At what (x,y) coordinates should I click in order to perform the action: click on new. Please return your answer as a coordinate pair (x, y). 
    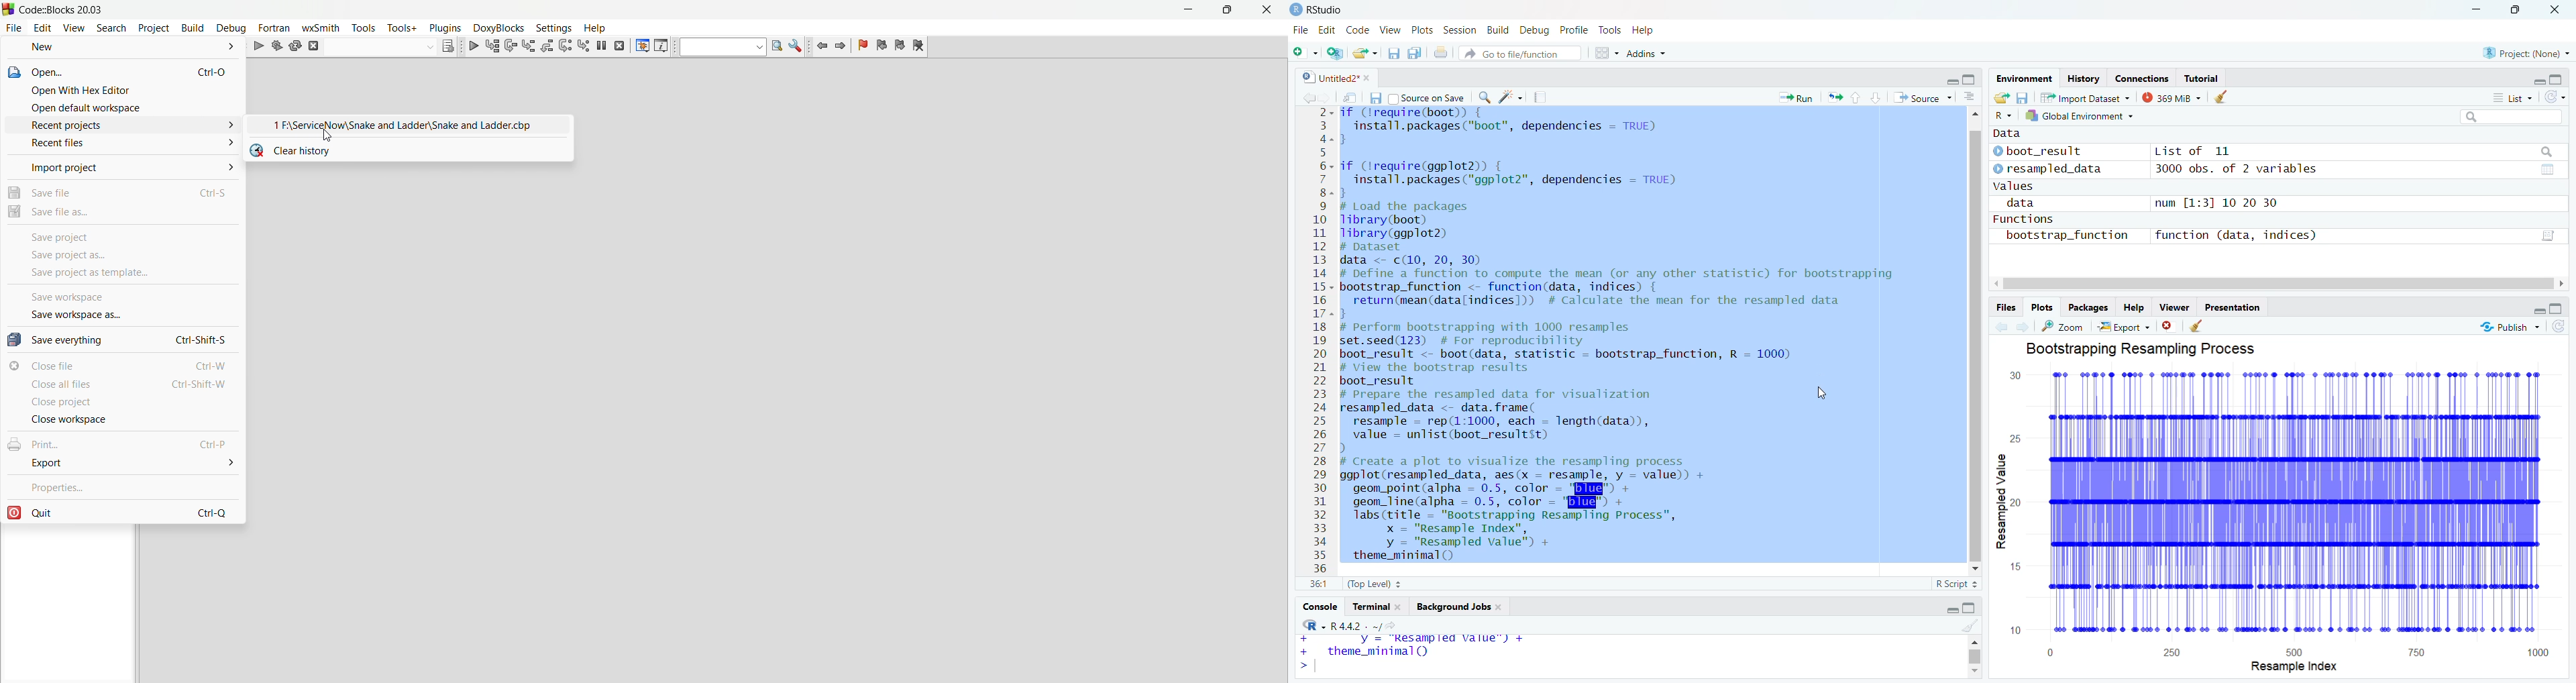
    Looking at the image, I should click on (123, 49).